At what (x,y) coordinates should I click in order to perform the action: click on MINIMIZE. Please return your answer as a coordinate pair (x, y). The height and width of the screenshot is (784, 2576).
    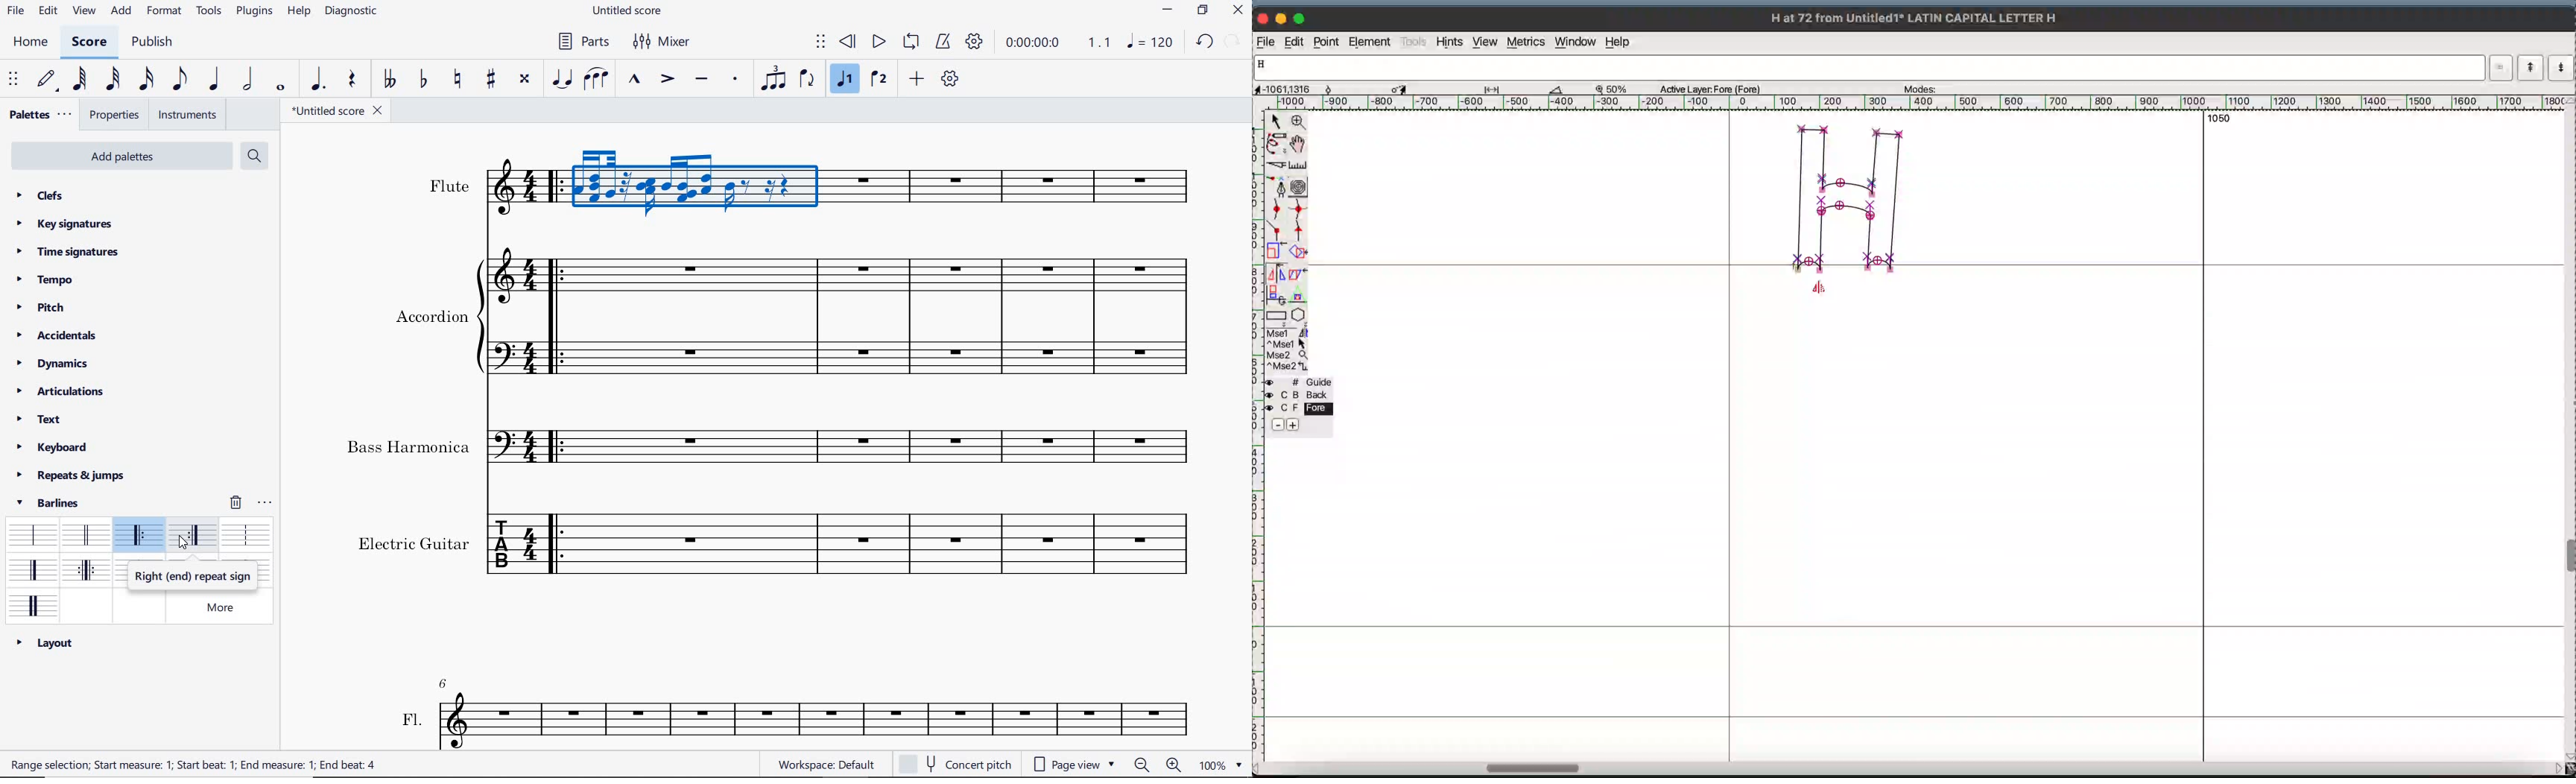
    Looking at the image, I should click on (1168, 9).